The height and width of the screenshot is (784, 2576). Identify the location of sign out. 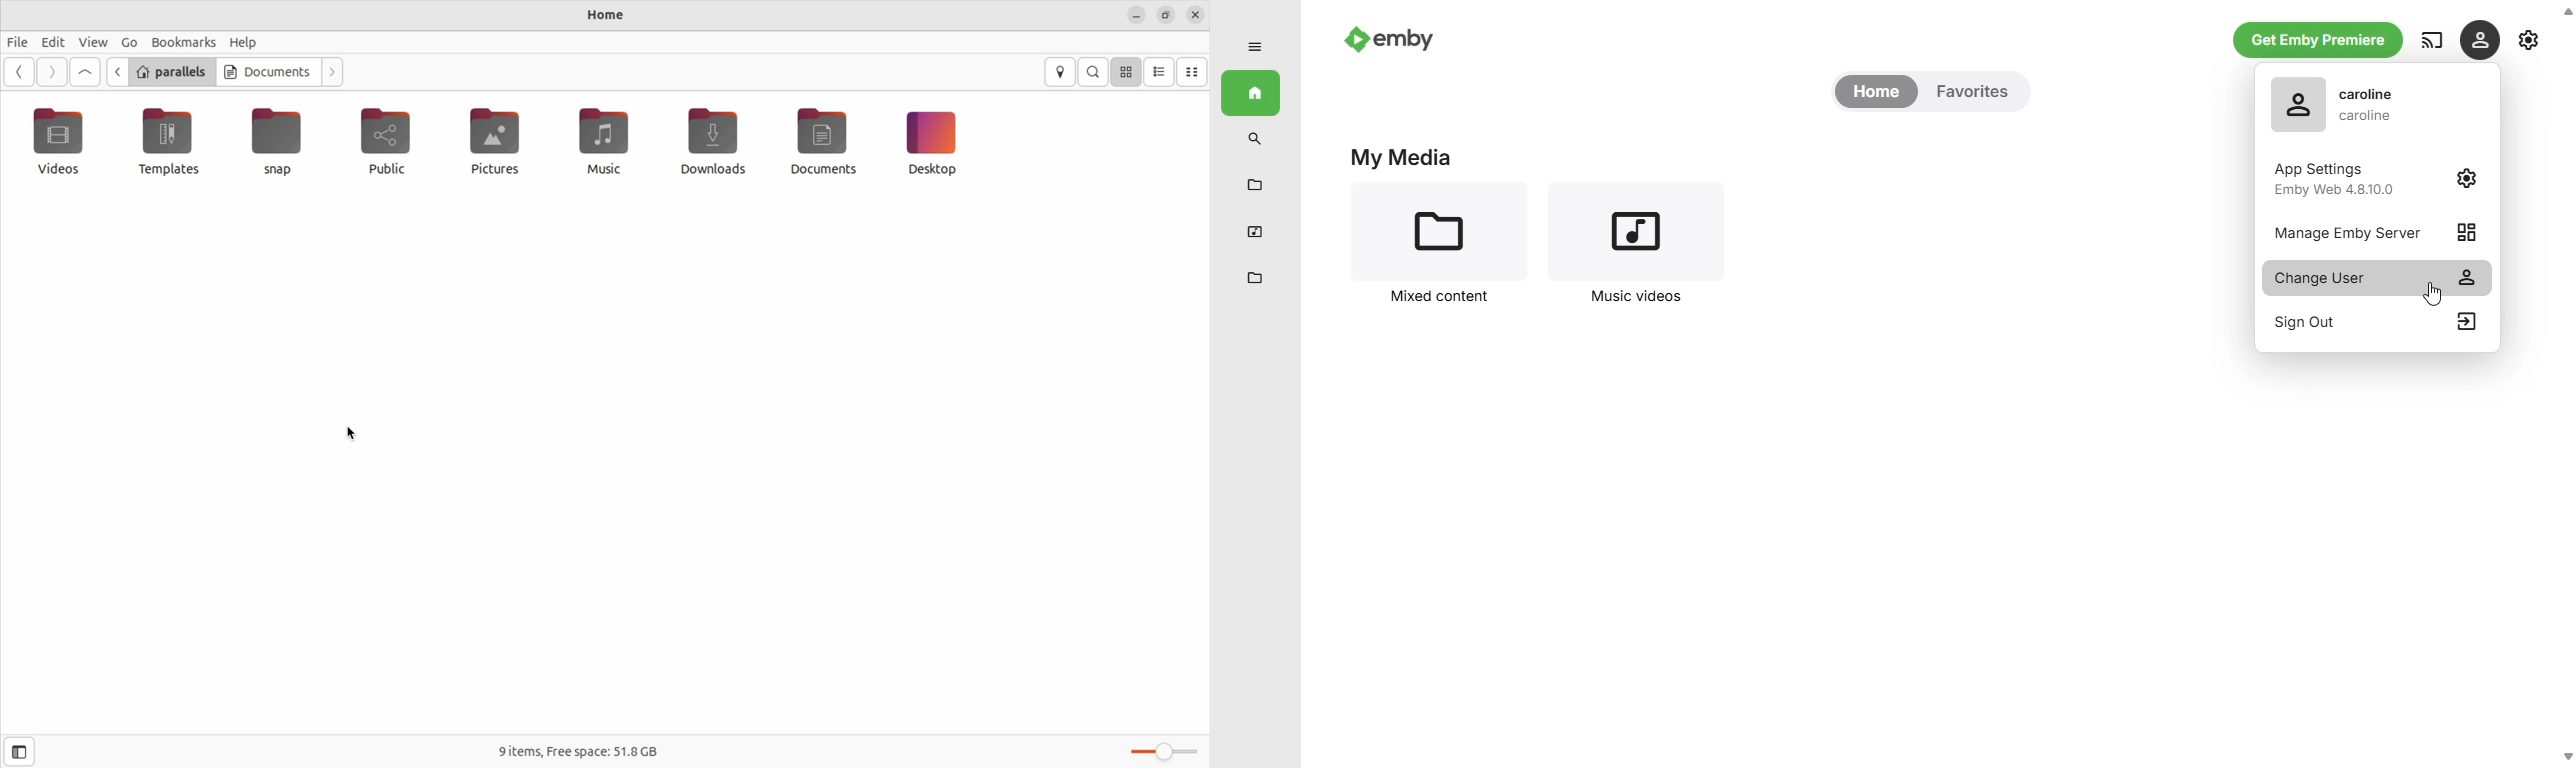
(2373, 322).